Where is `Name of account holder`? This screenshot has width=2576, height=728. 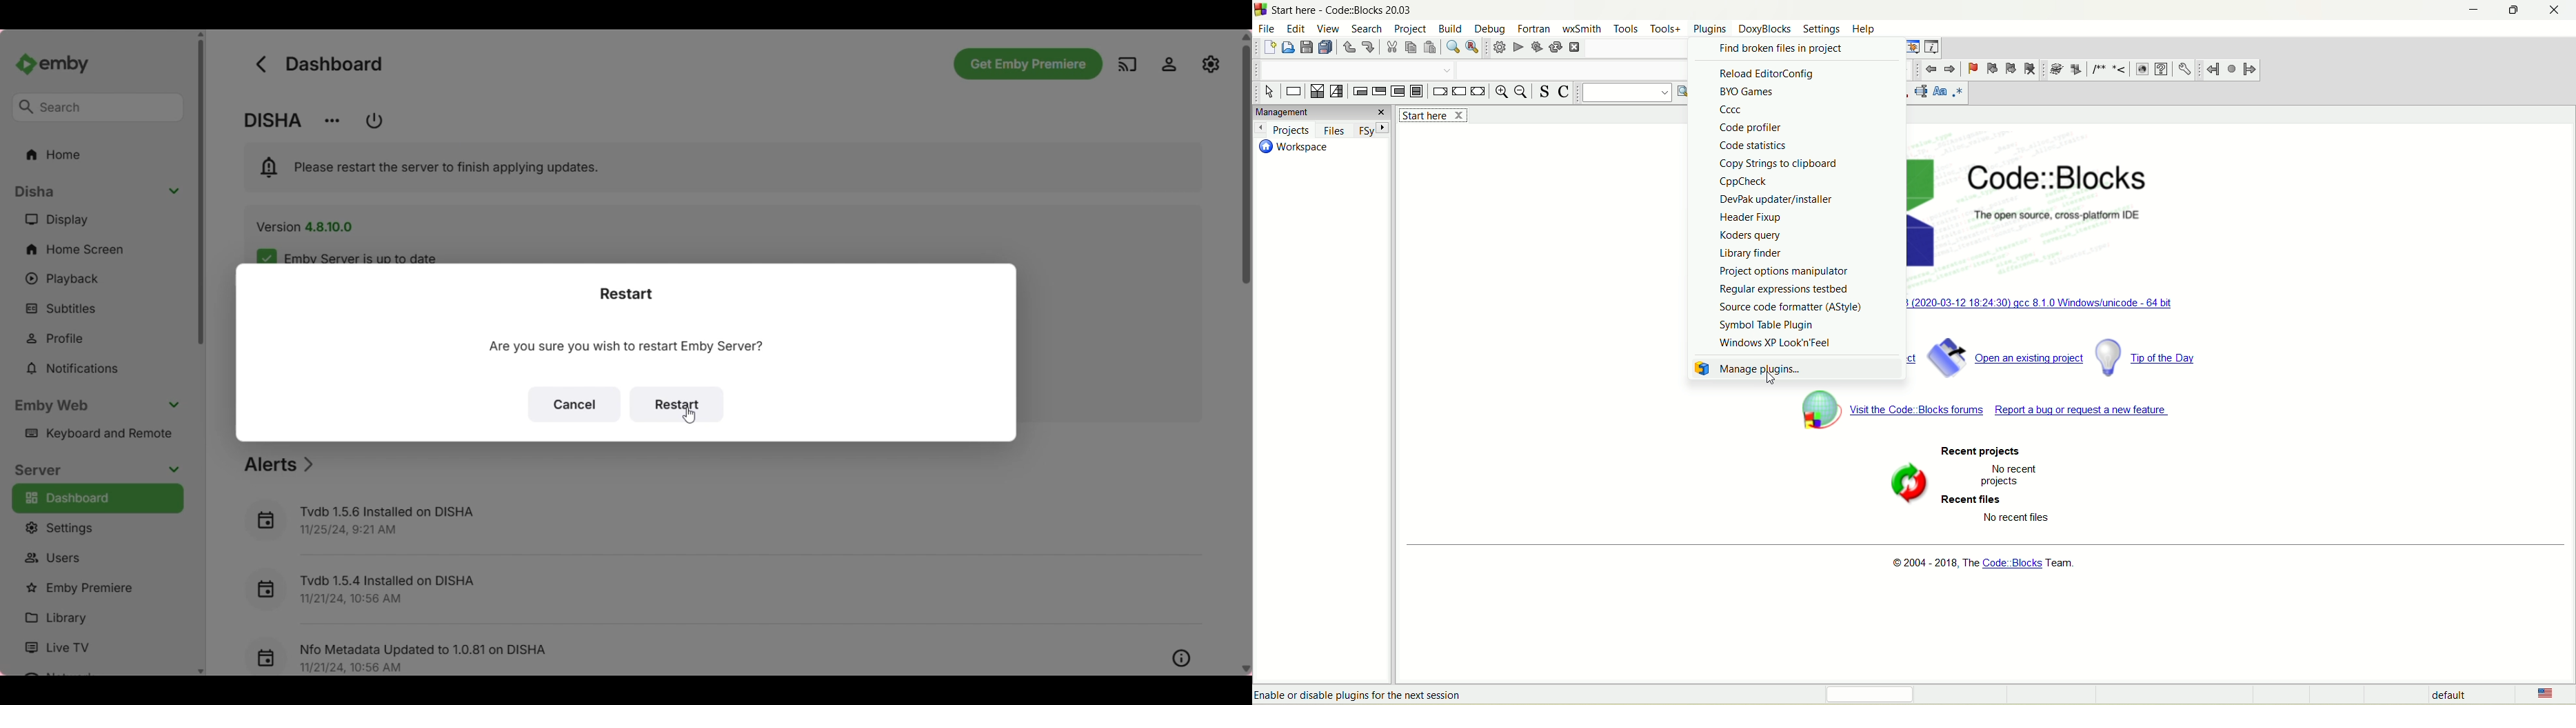 Name of account holder is located at coordinates (273, 120).